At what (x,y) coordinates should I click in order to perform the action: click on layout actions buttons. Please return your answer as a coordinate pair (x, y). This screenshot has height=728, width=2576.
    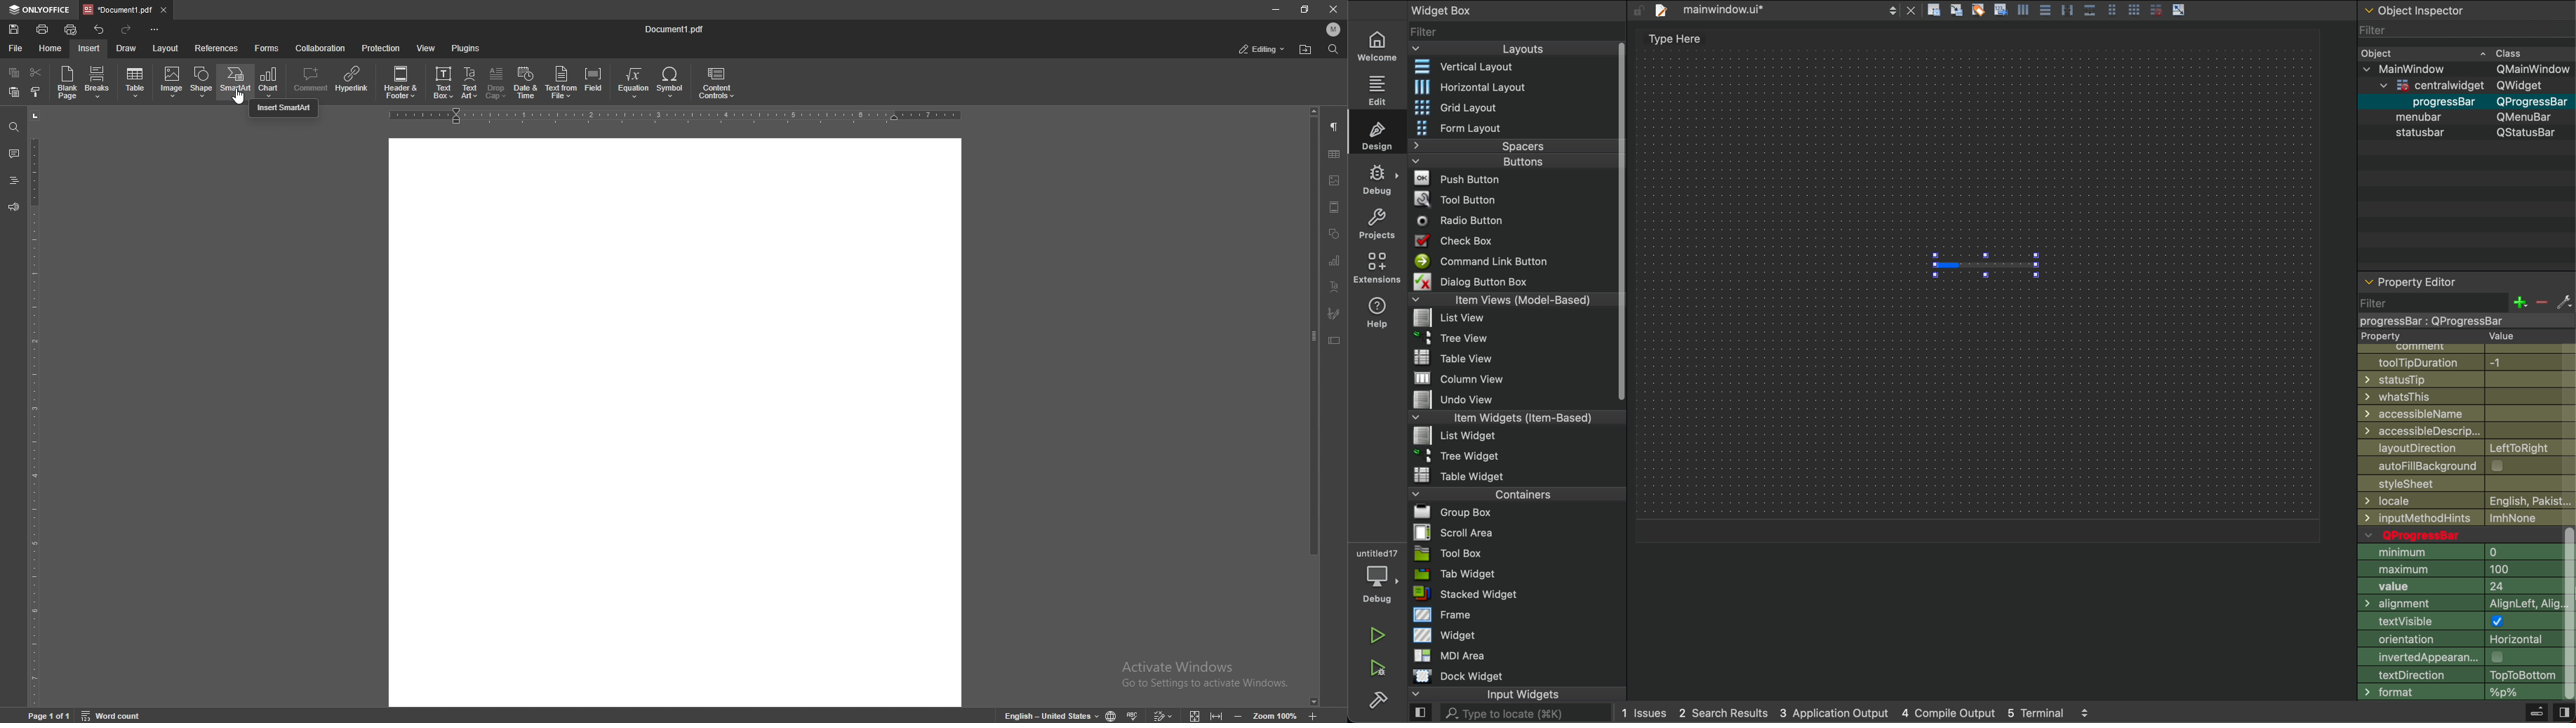
    Looking at the image, I should click on (2056, 12).